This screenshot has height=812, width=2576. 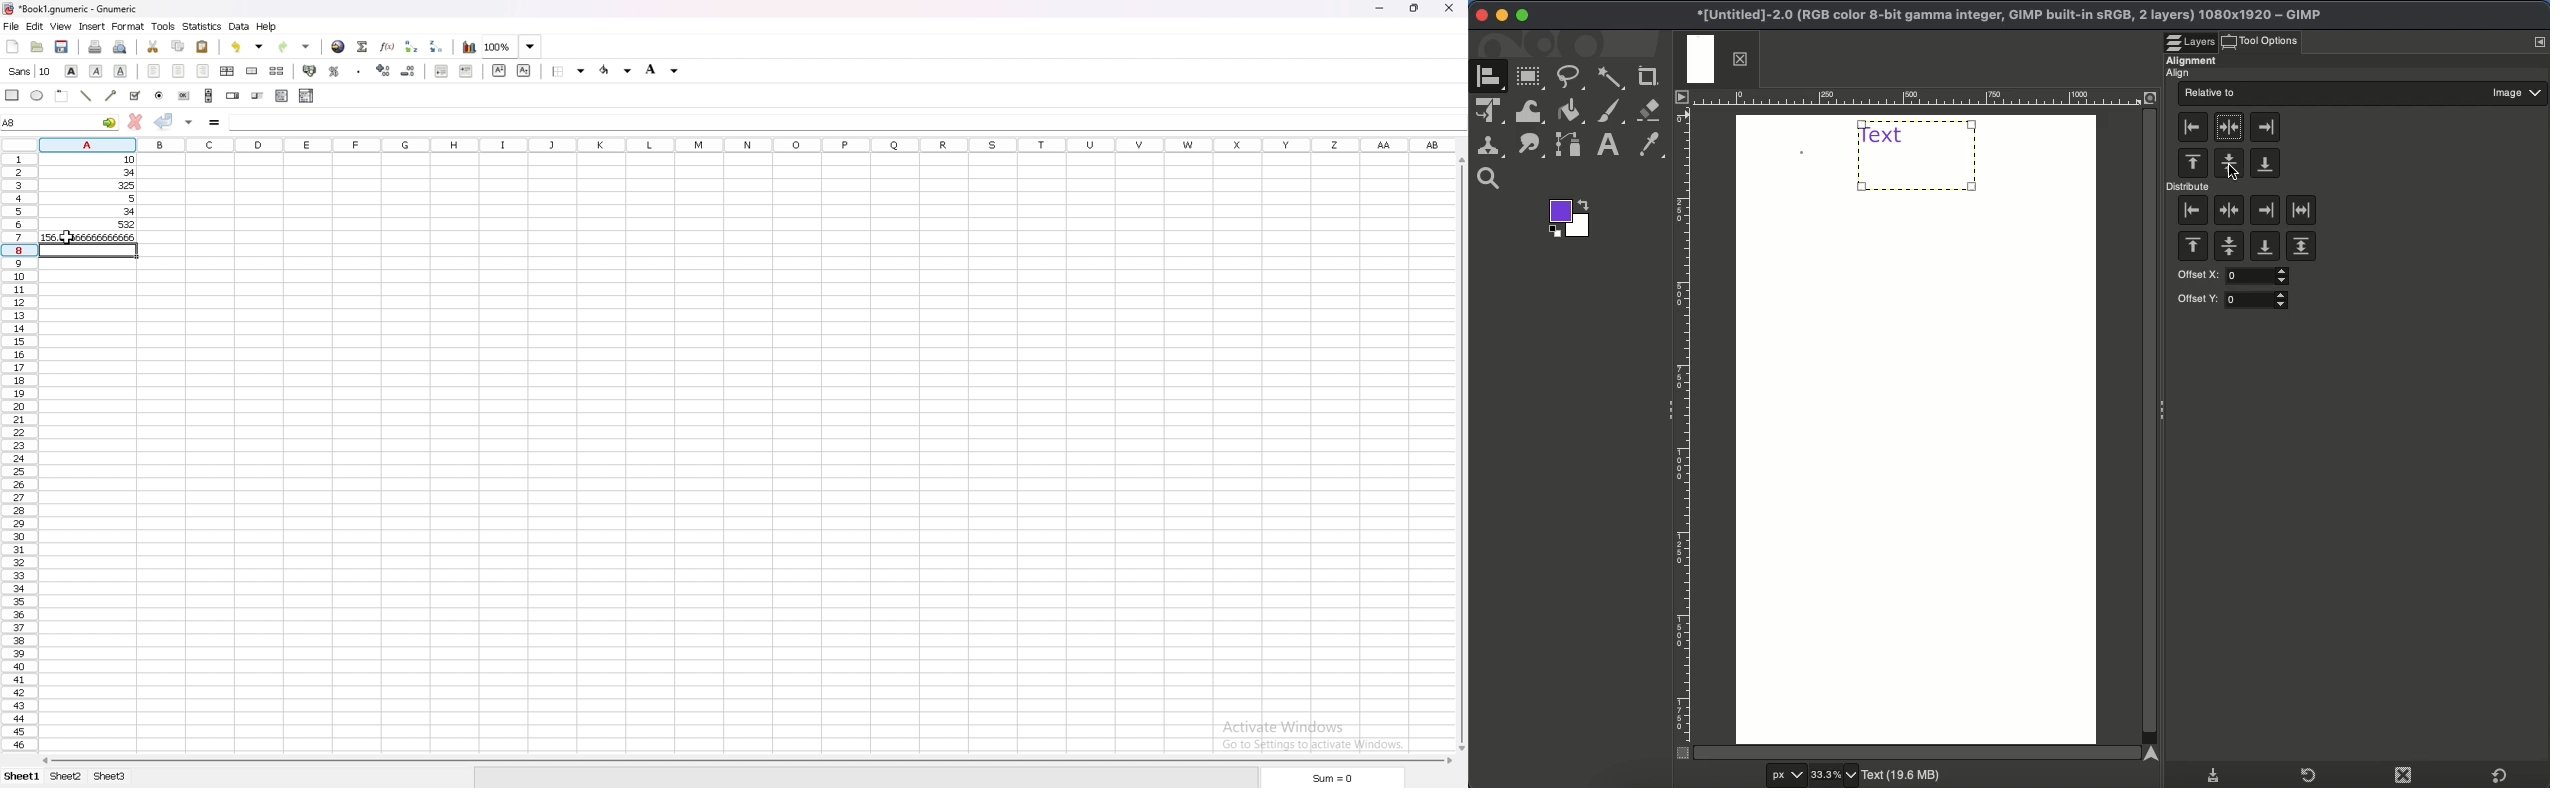 What do you see at coordinates (179, 70) in the screenshot?
I see `center` at bounding box center [179, 70].